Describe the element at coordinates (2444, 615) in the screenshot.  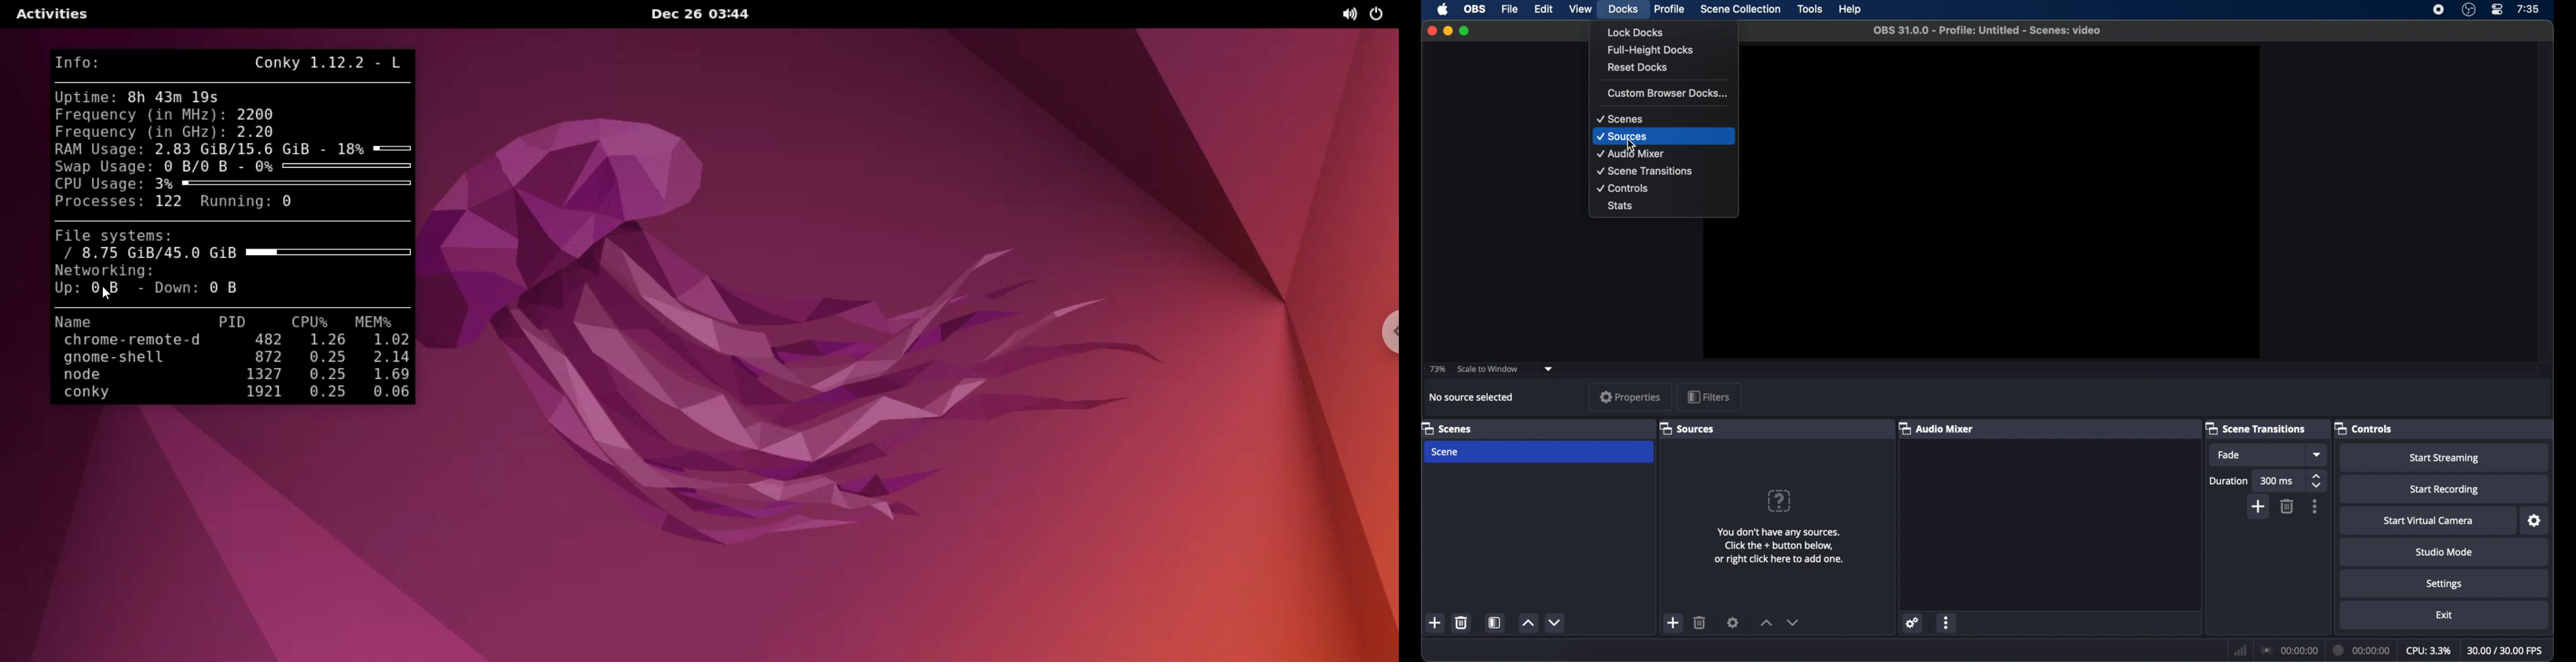
I see `exit` at that location.